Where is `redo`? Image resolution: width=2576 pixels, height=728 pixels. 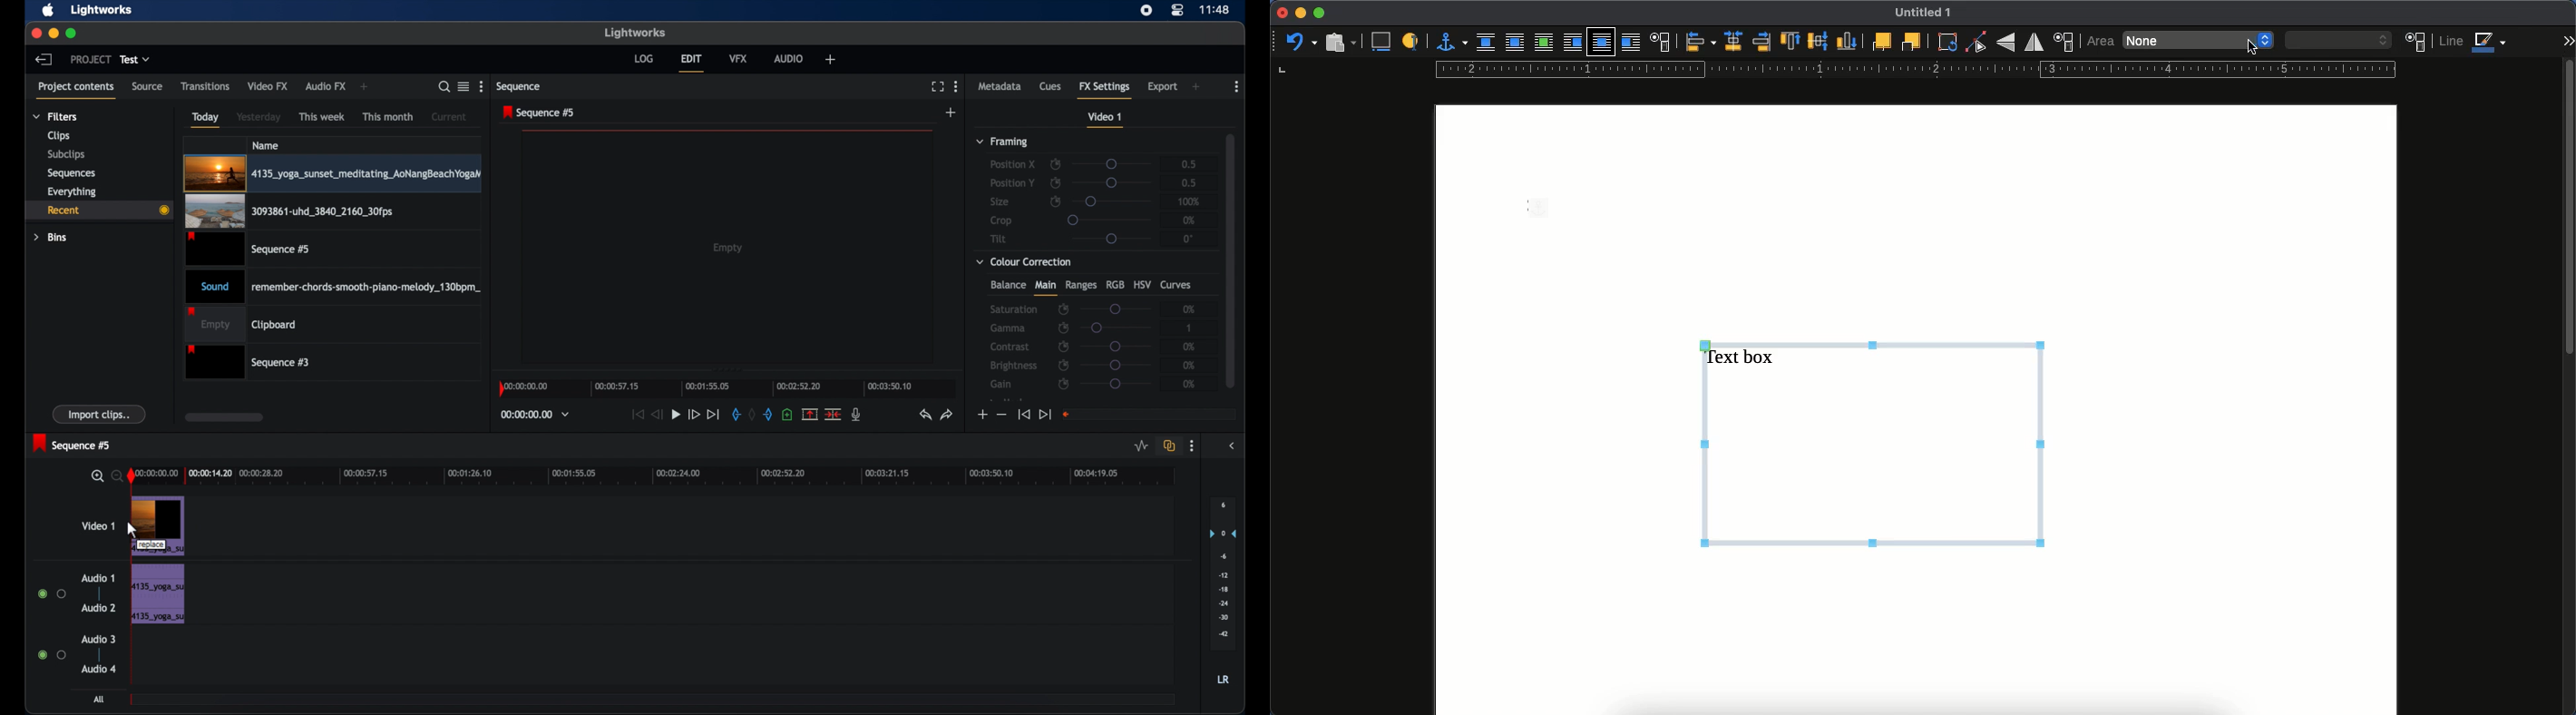 redo is located at coordinates (948, 414).